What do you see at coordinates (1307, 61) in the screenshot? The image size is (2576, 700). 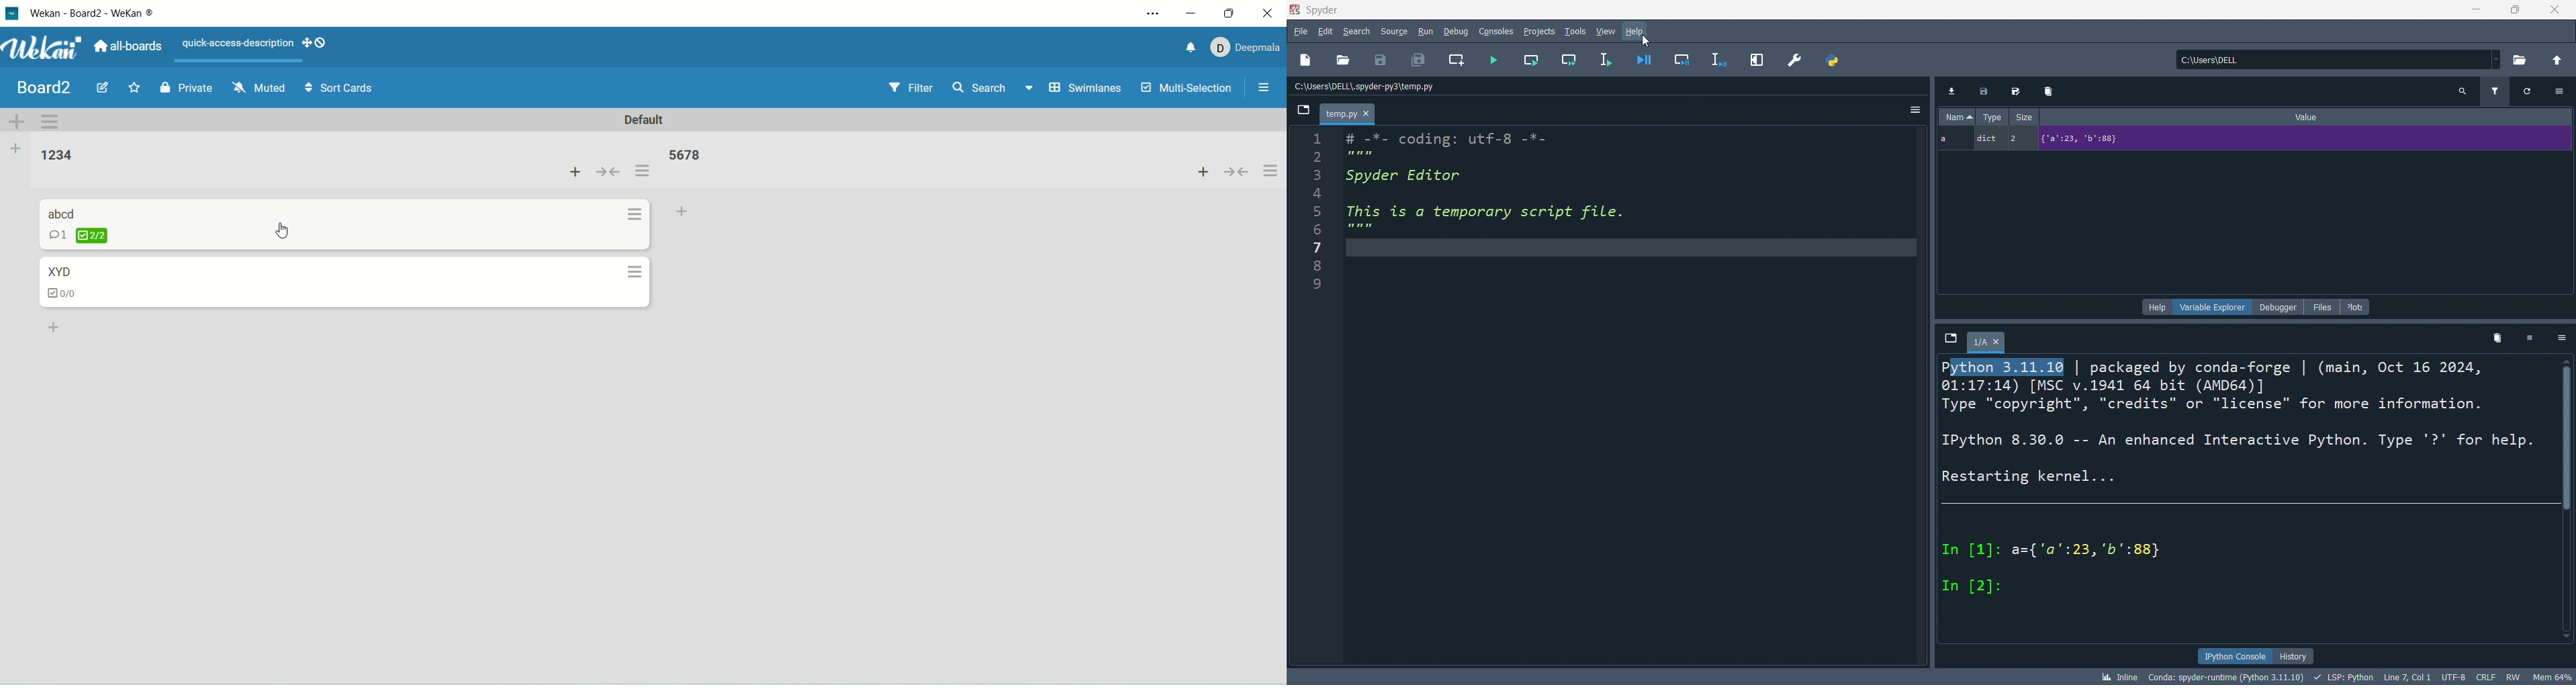 I see `new file` at bounding box center [1307, 61].